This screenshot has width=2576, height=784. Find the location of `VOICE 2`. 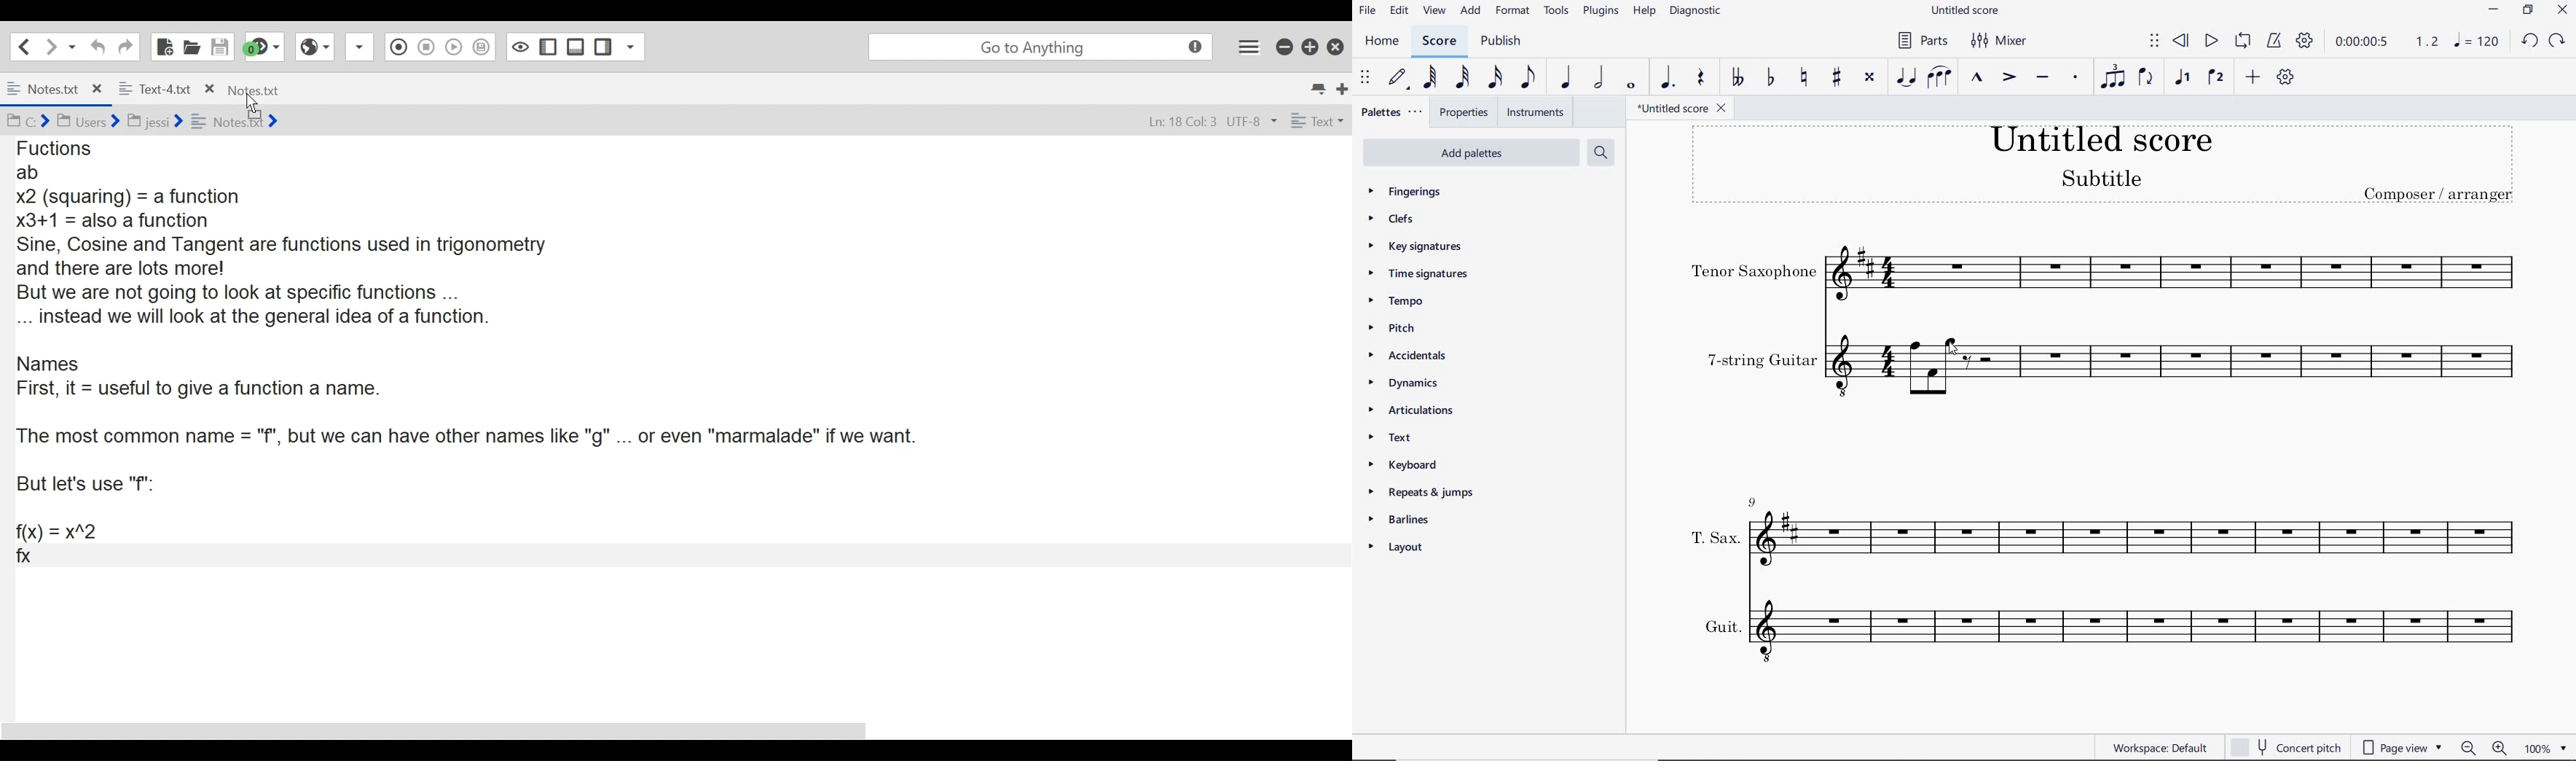

VOICE 2 is located at coordinates (2215, 78).